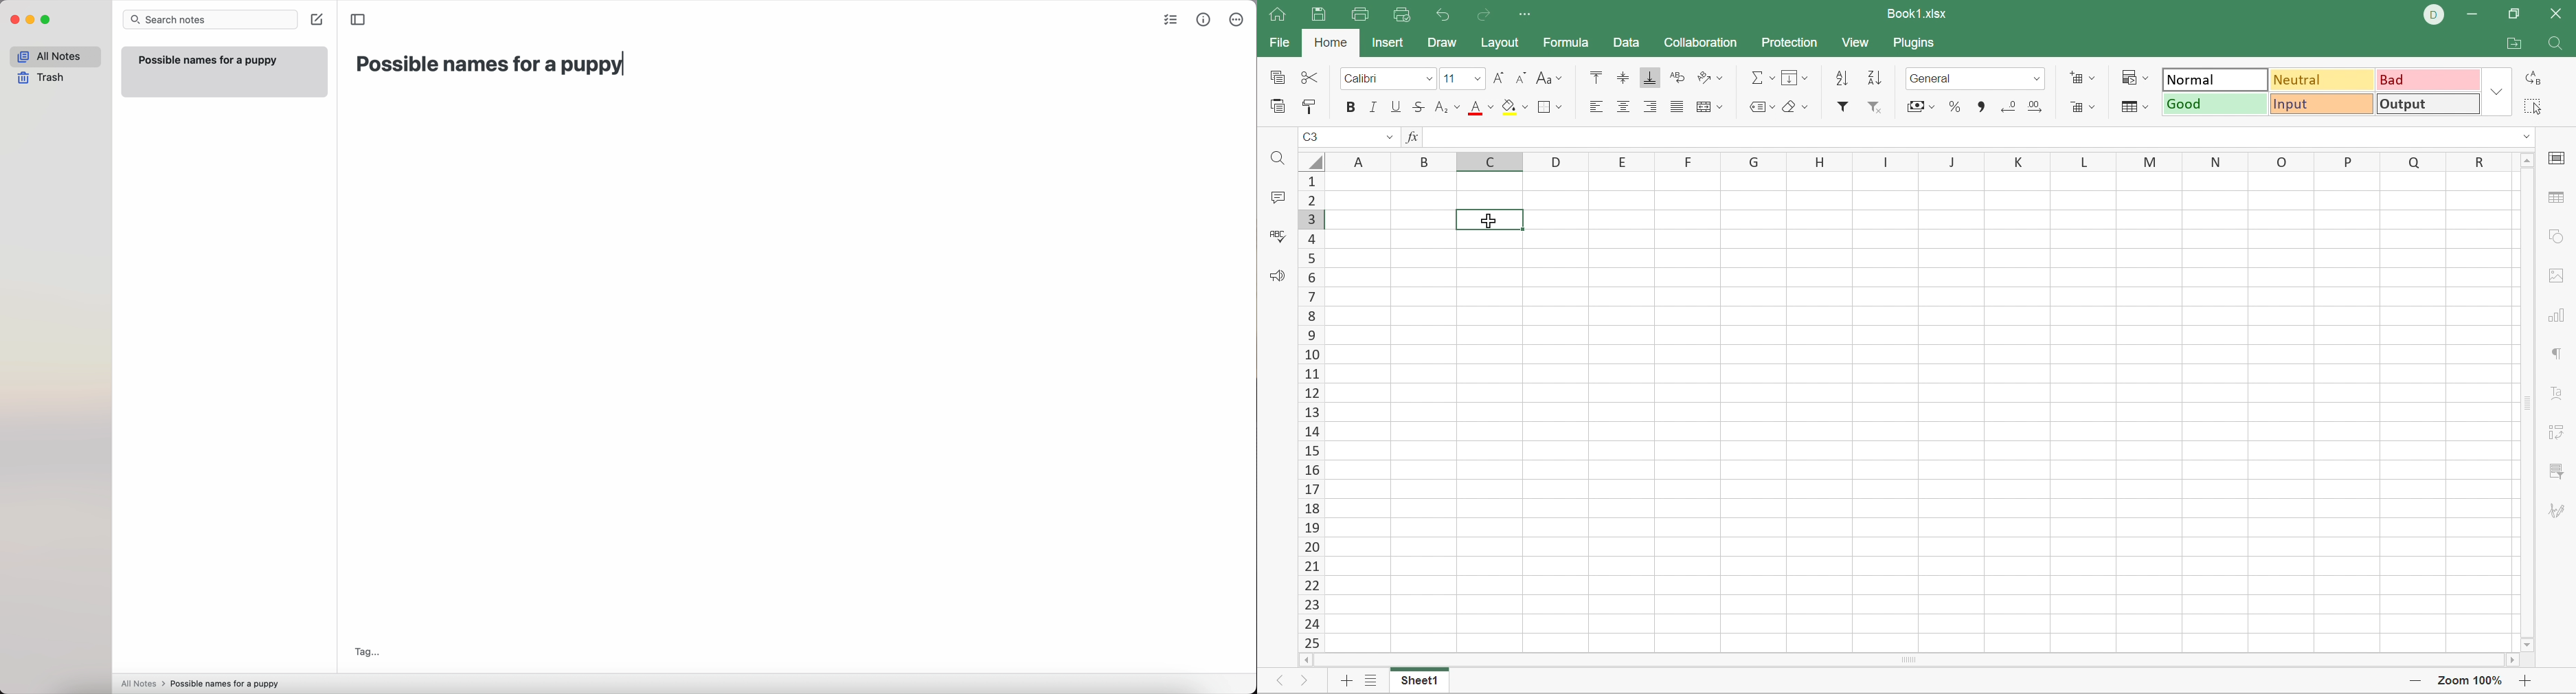  What do you see at coordinates (1877, 106) in the screenshot?
I see `Remove filter` at bounding box center [1877, 106].